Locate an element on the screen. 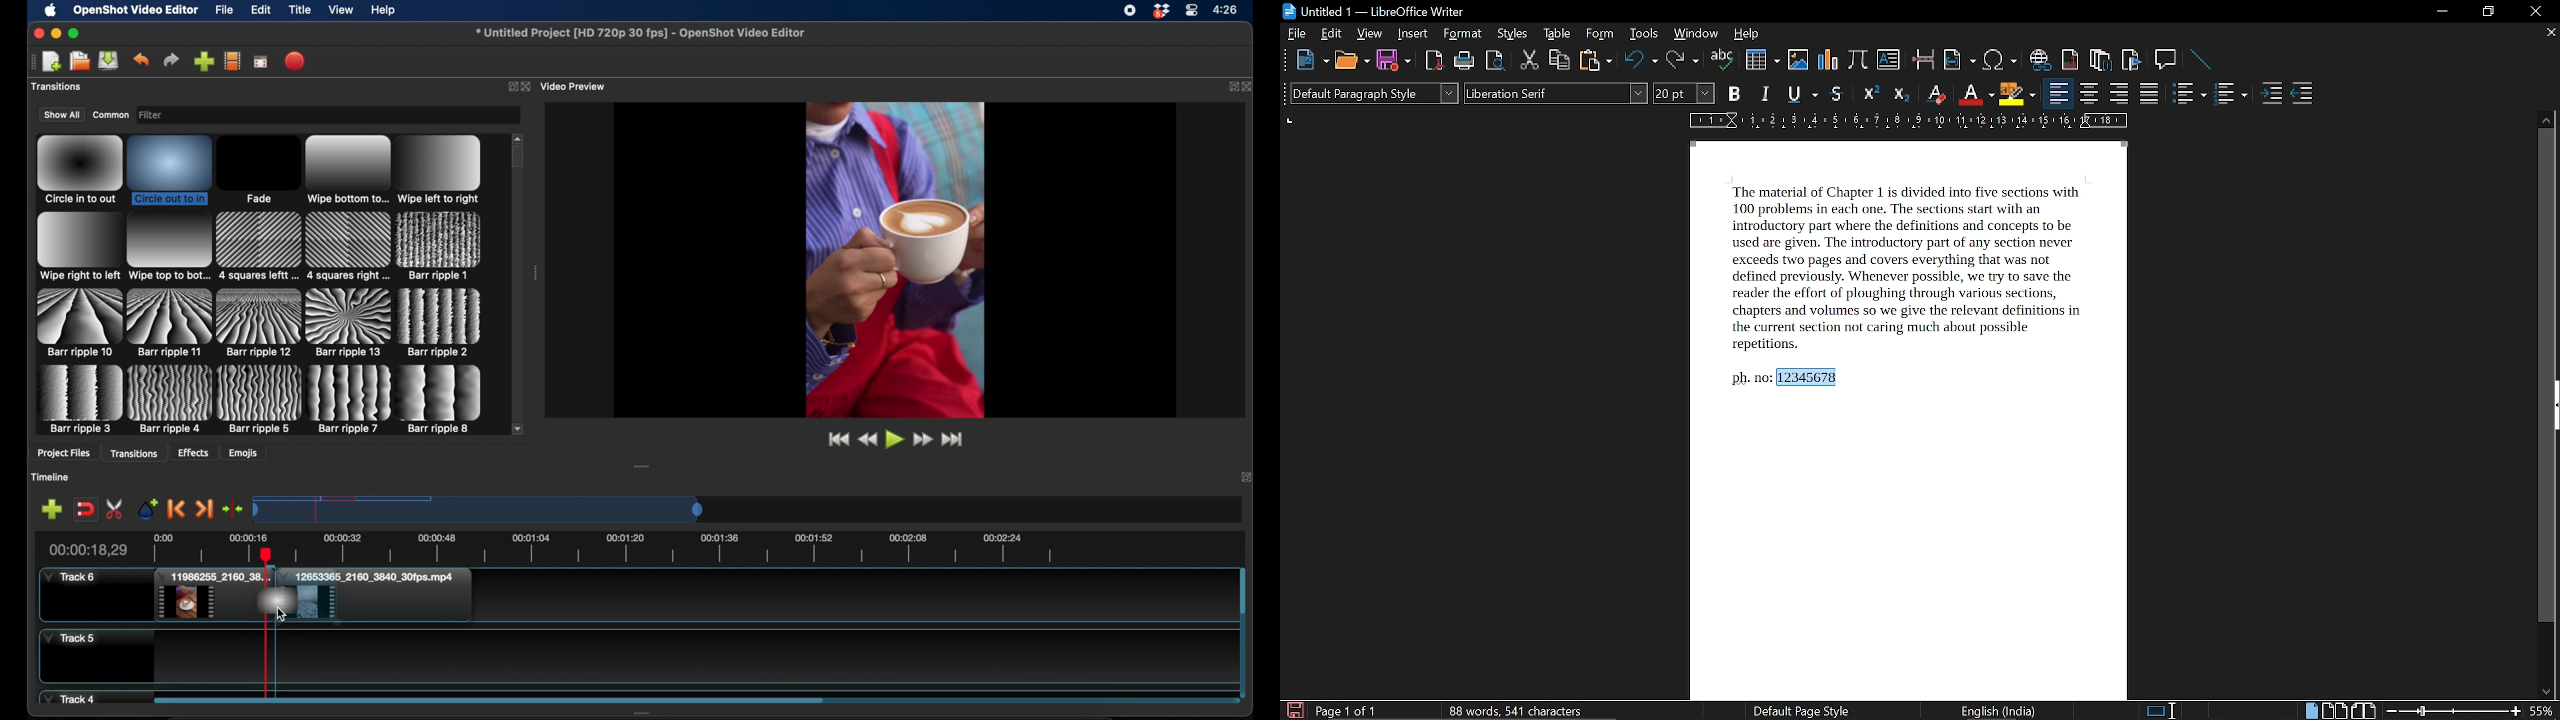 This screenshot has height=728, width=2576. save is located at coordinates (1294, 710).